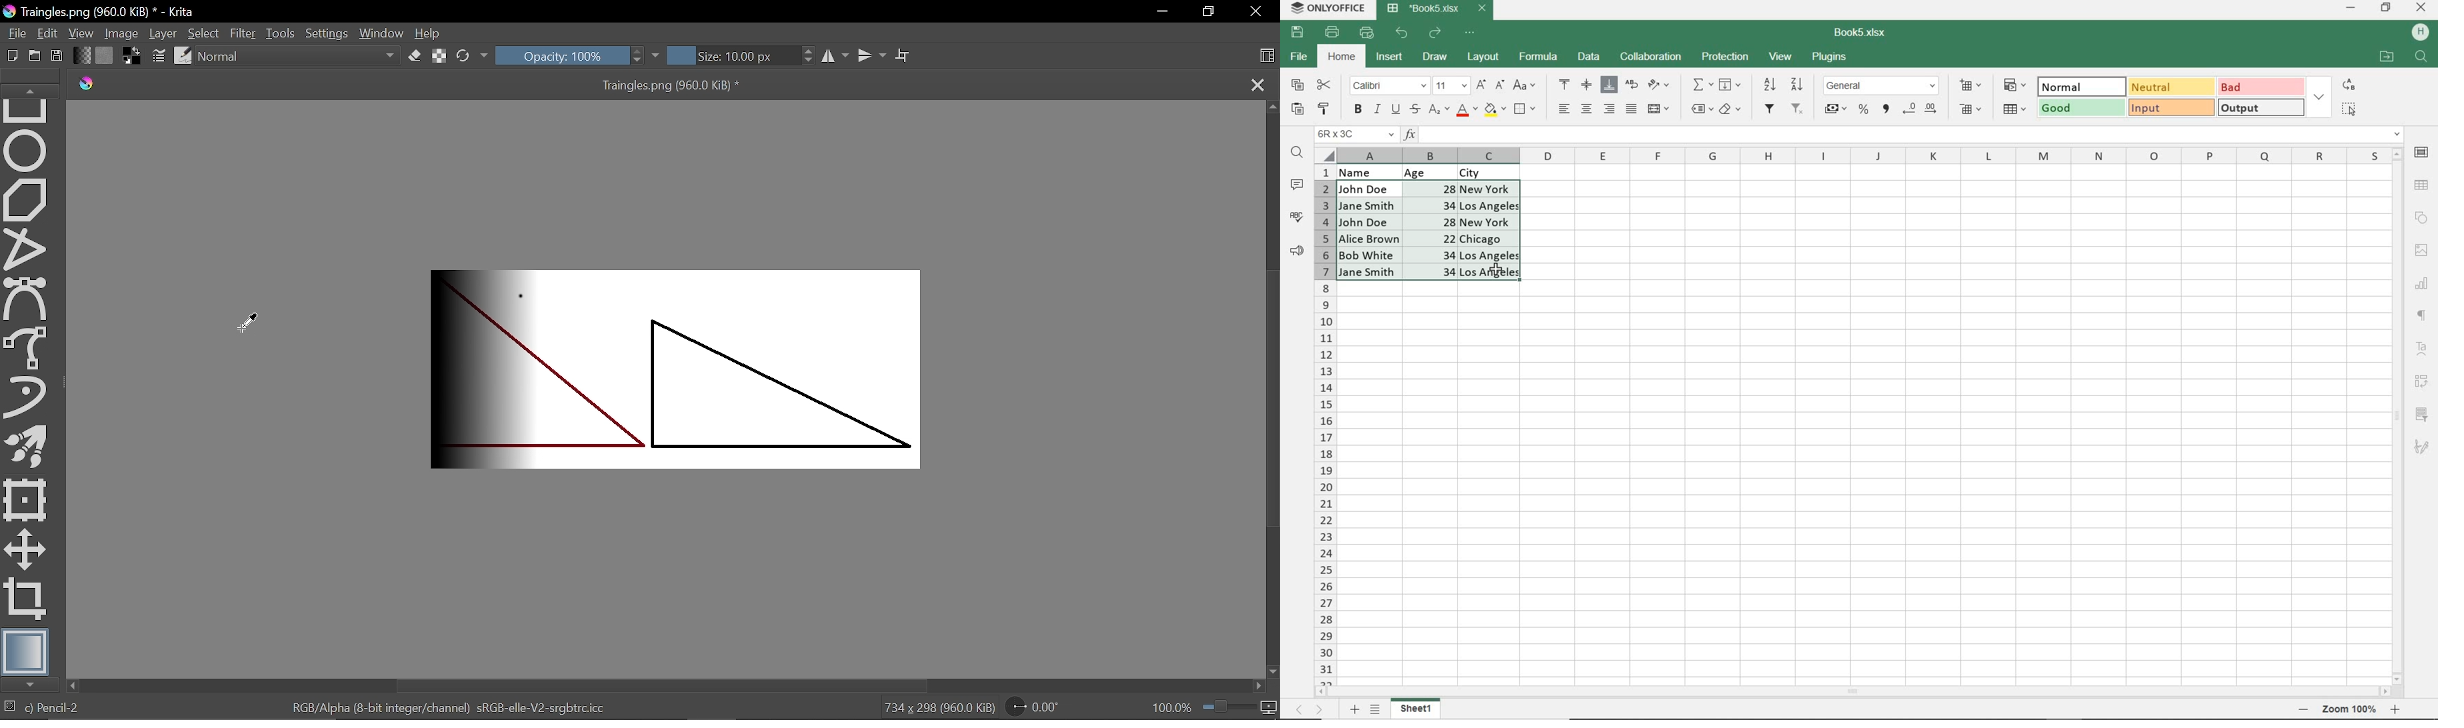 The image size is (2464, 728). What do you see at coordinates (1430, 230) in the screenshot?
I see `CELLS SELECTED` at bounding box center [1430, 230].